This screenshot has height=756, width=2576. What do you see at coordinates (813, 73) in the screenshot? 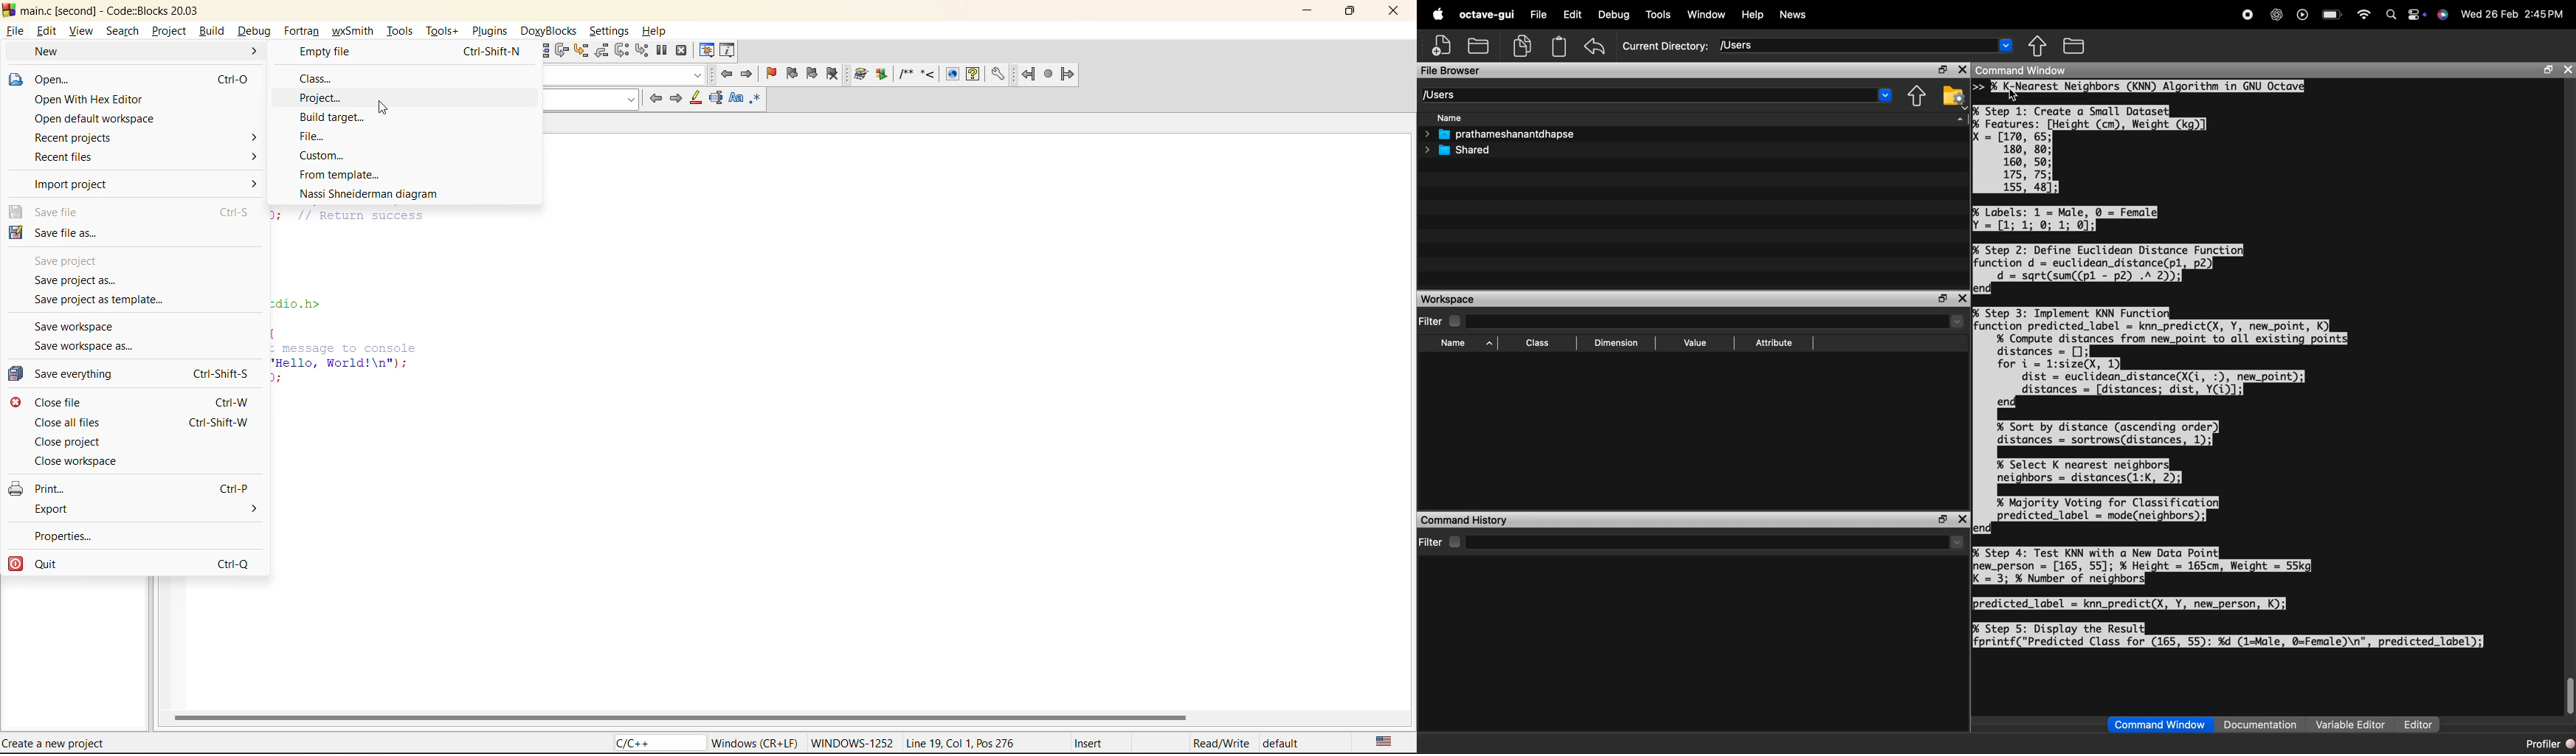
I see `next bookmark` at bounding box center [813, 73].